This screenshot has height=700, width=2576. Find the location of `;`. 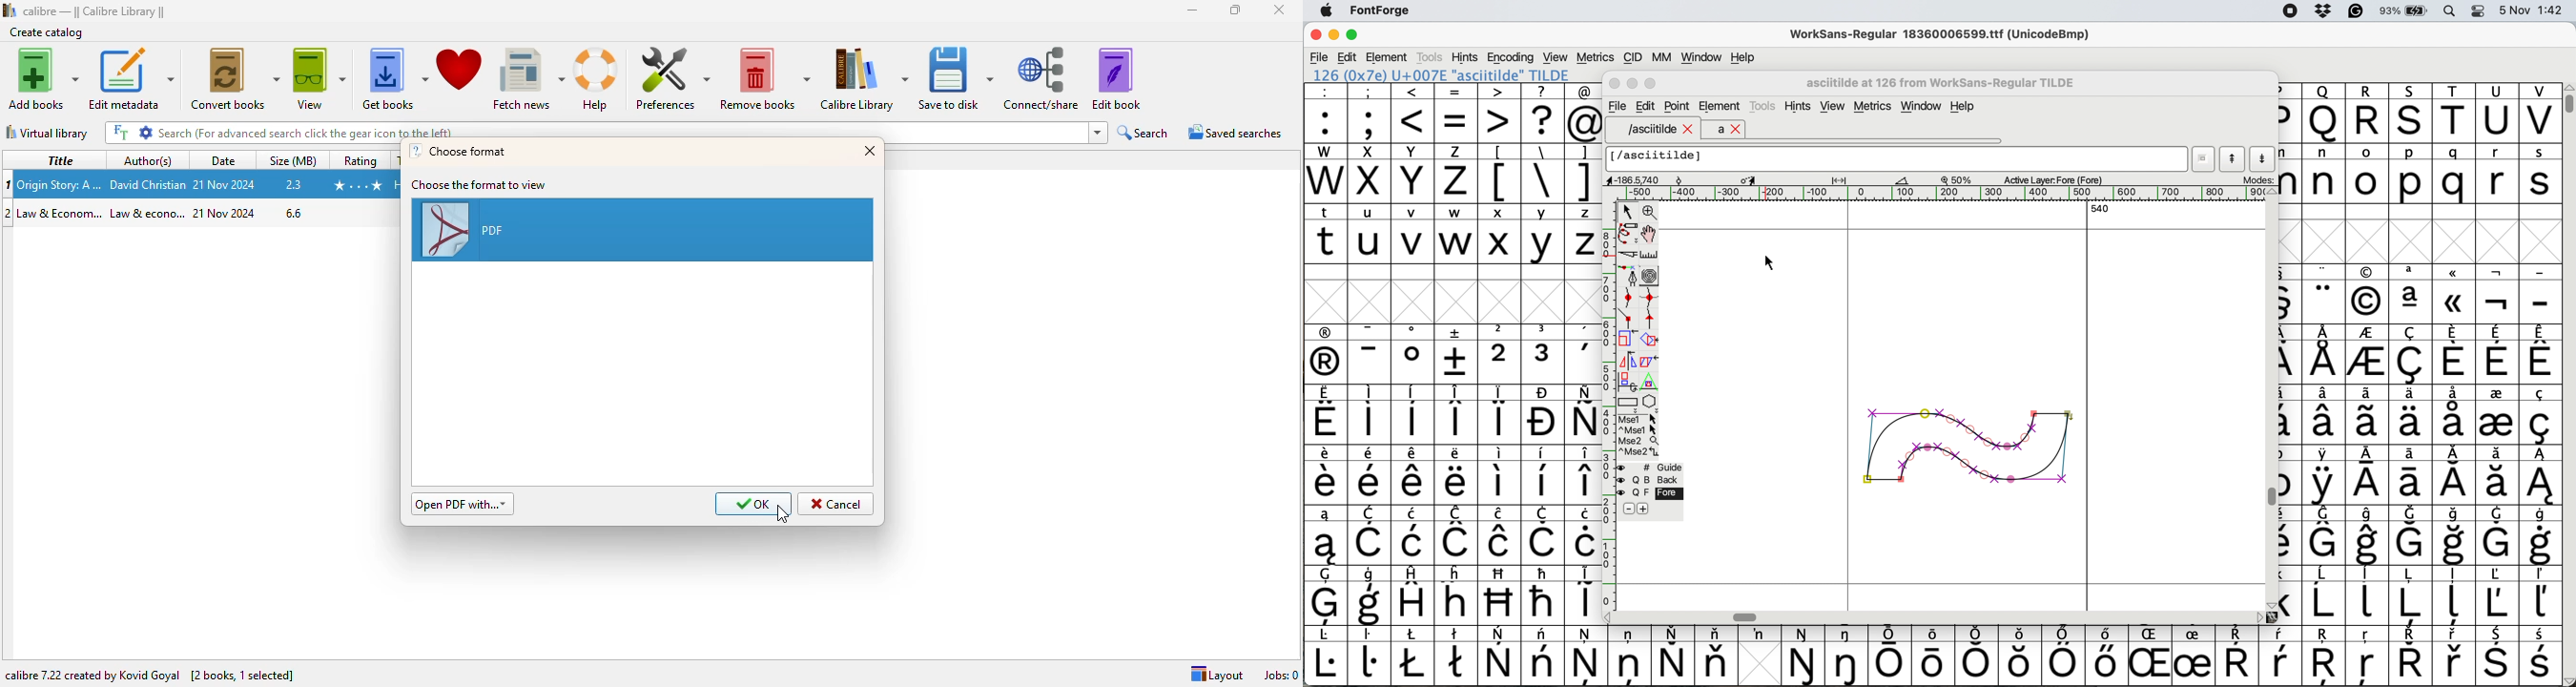

; is located at coordinates (1369, 112).